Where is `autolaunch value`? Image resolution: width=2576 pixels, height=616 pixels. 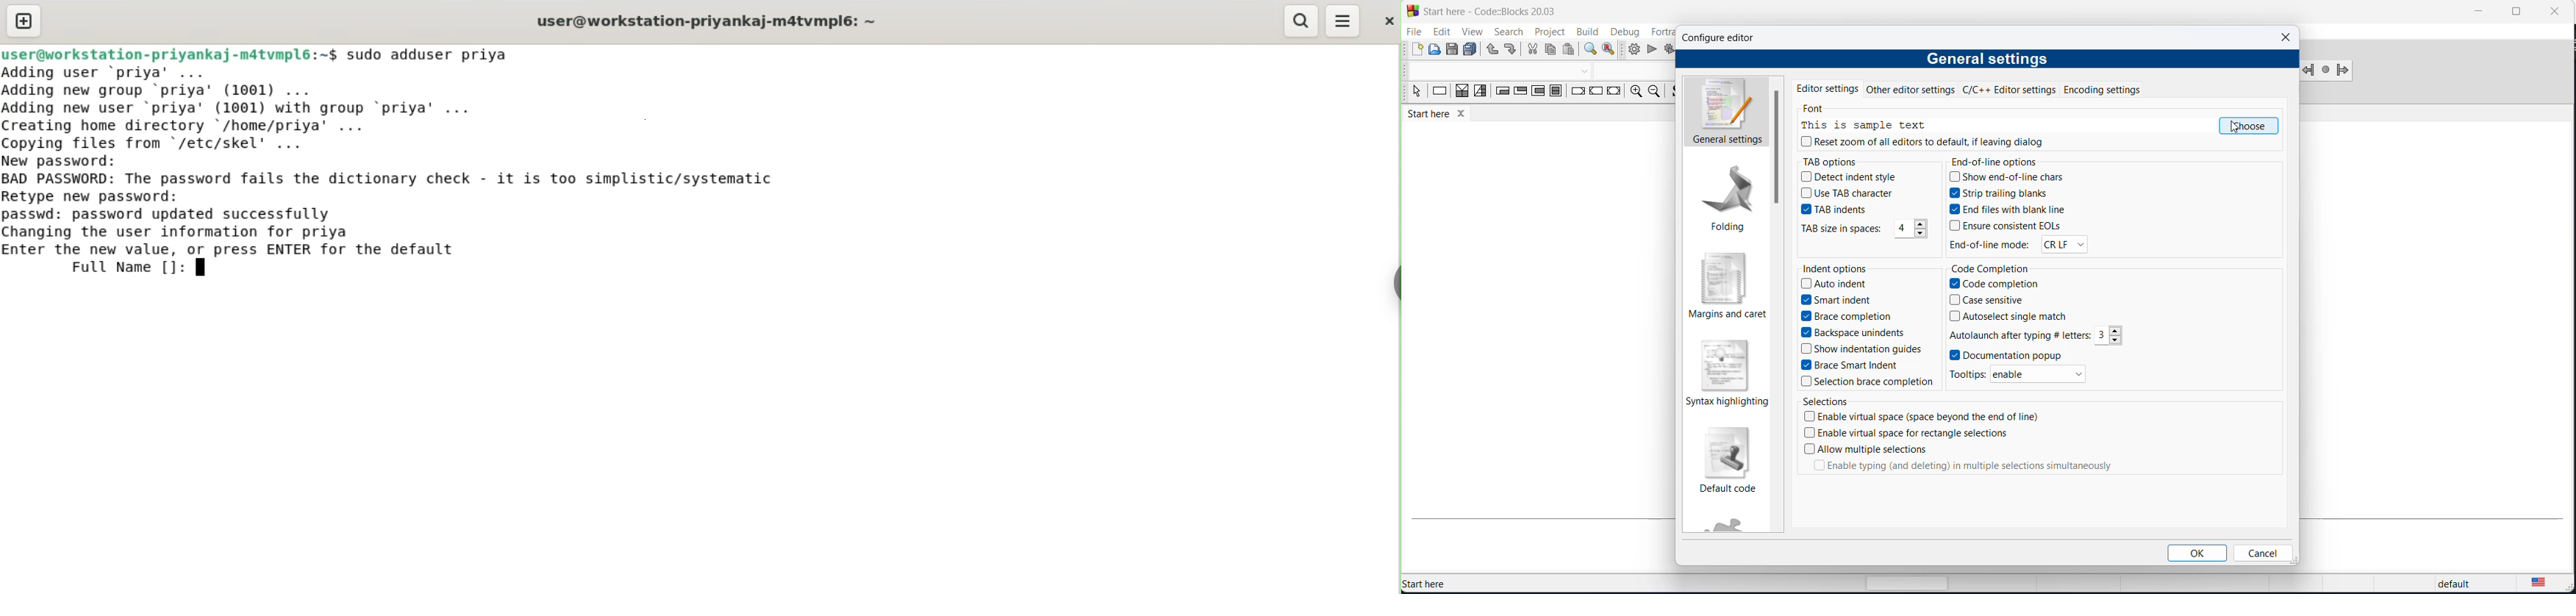 autolaunch value is located at coordinates (2103, 336).